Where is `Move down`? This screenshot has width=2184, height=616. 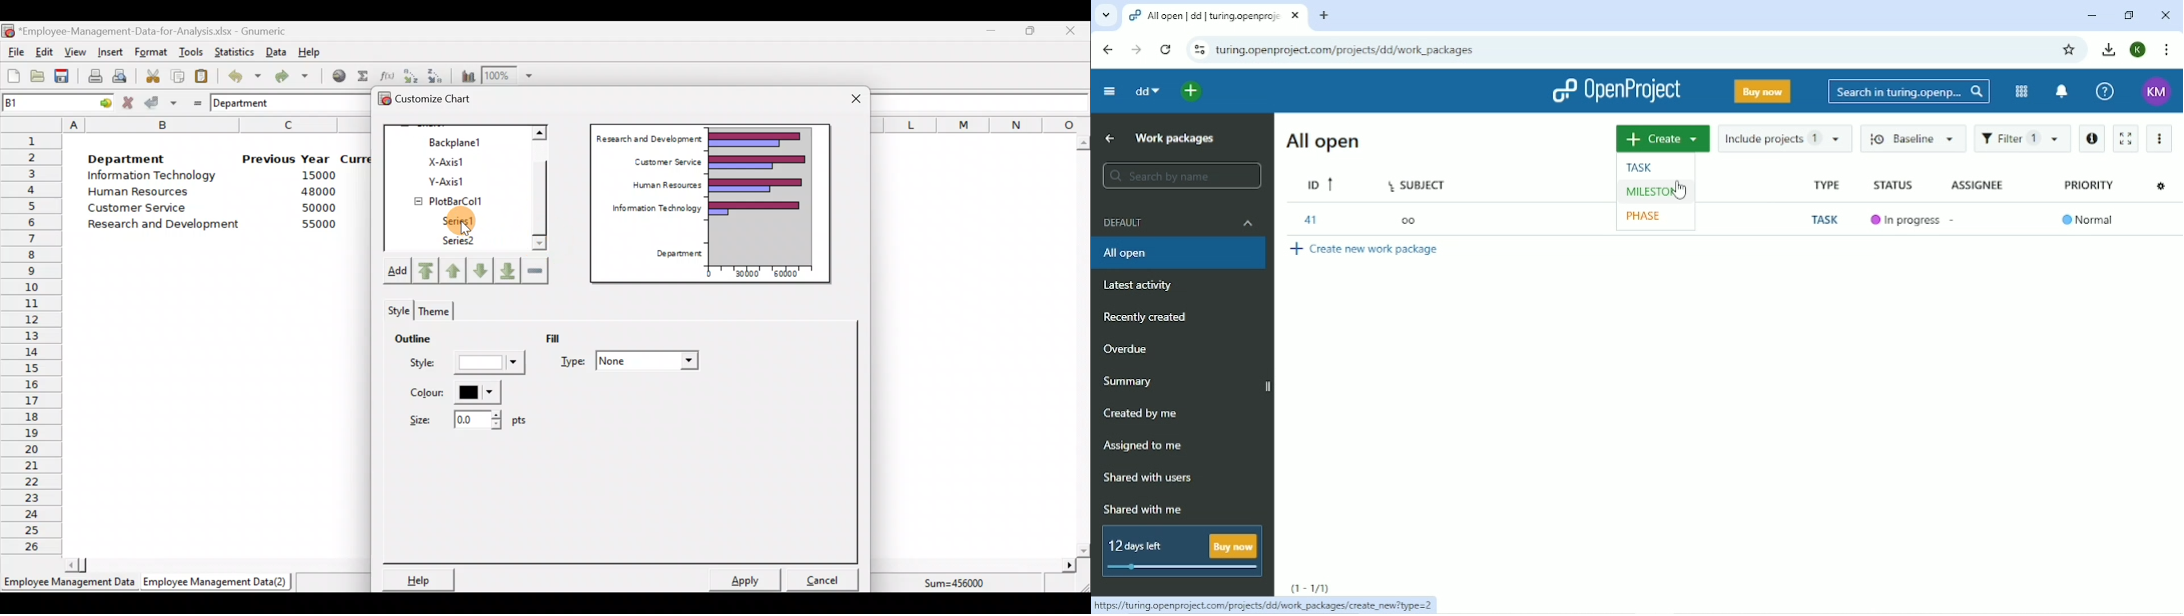 Move down is located at coordinates (480, 271).